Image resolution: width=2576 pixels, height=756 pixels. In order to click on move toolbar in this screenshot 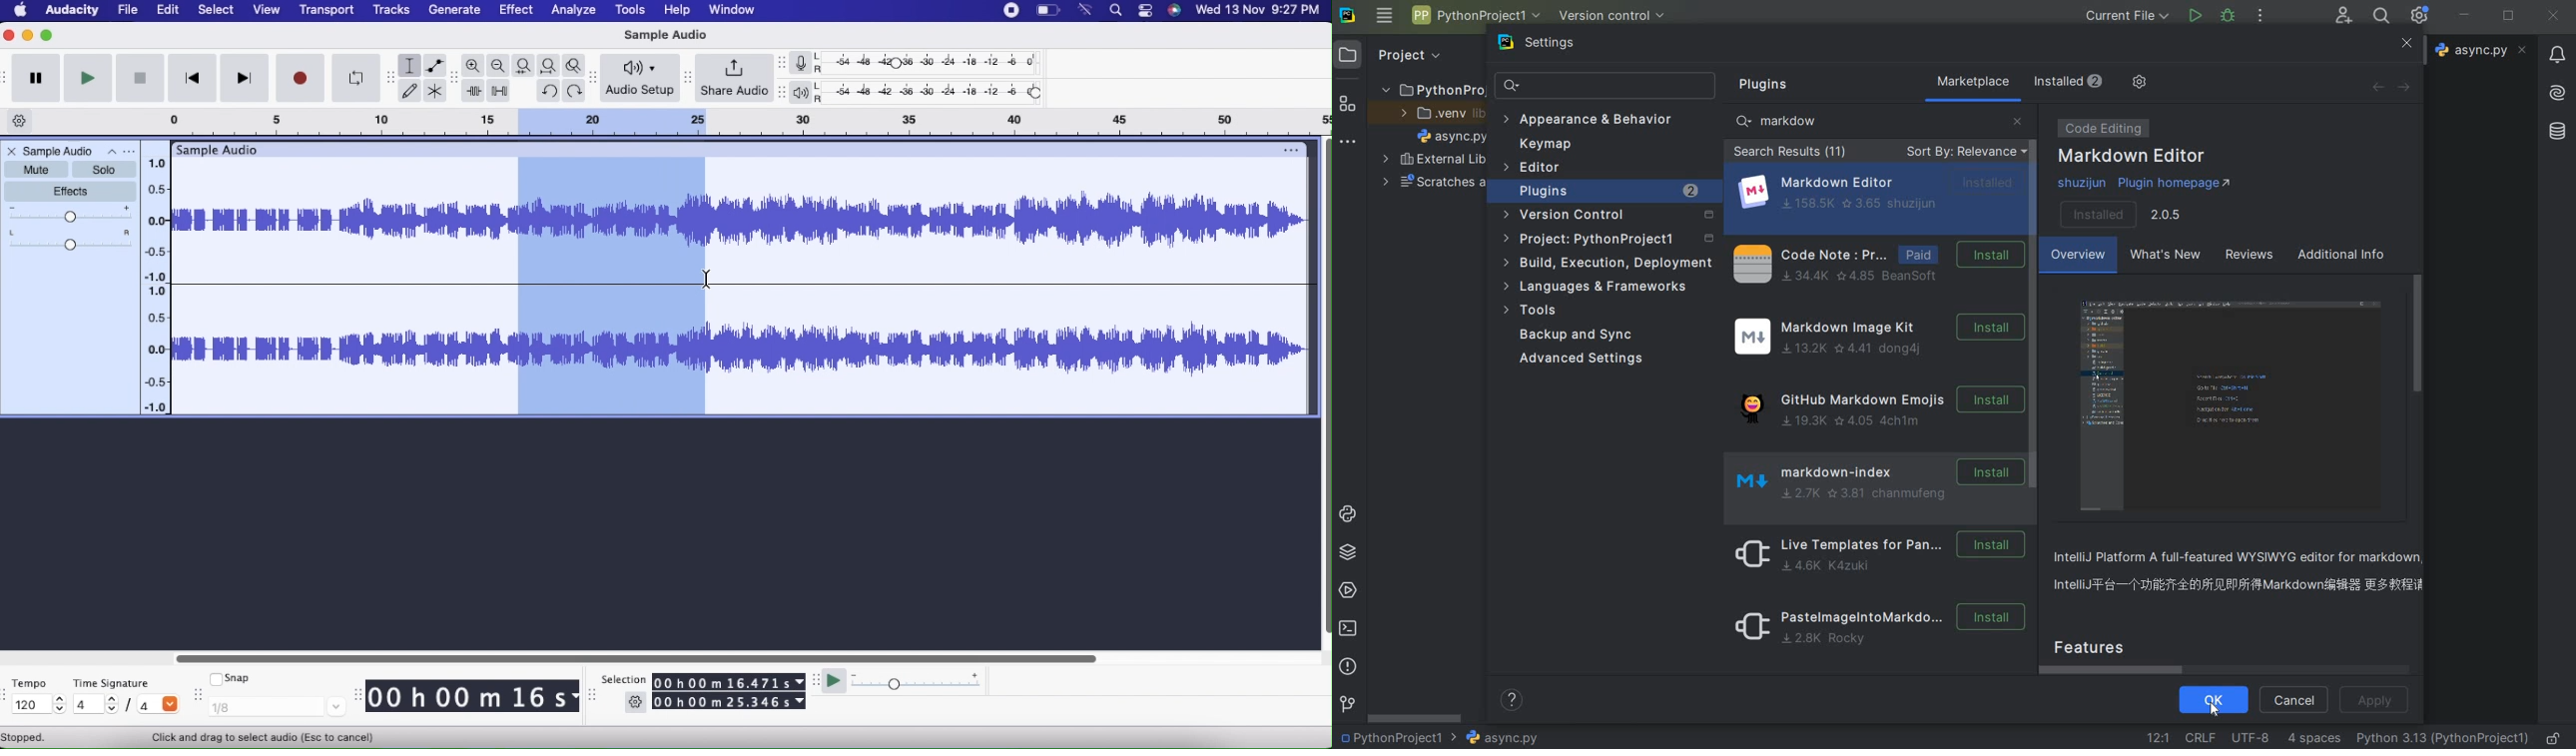, I will do `click(358, 695)`.